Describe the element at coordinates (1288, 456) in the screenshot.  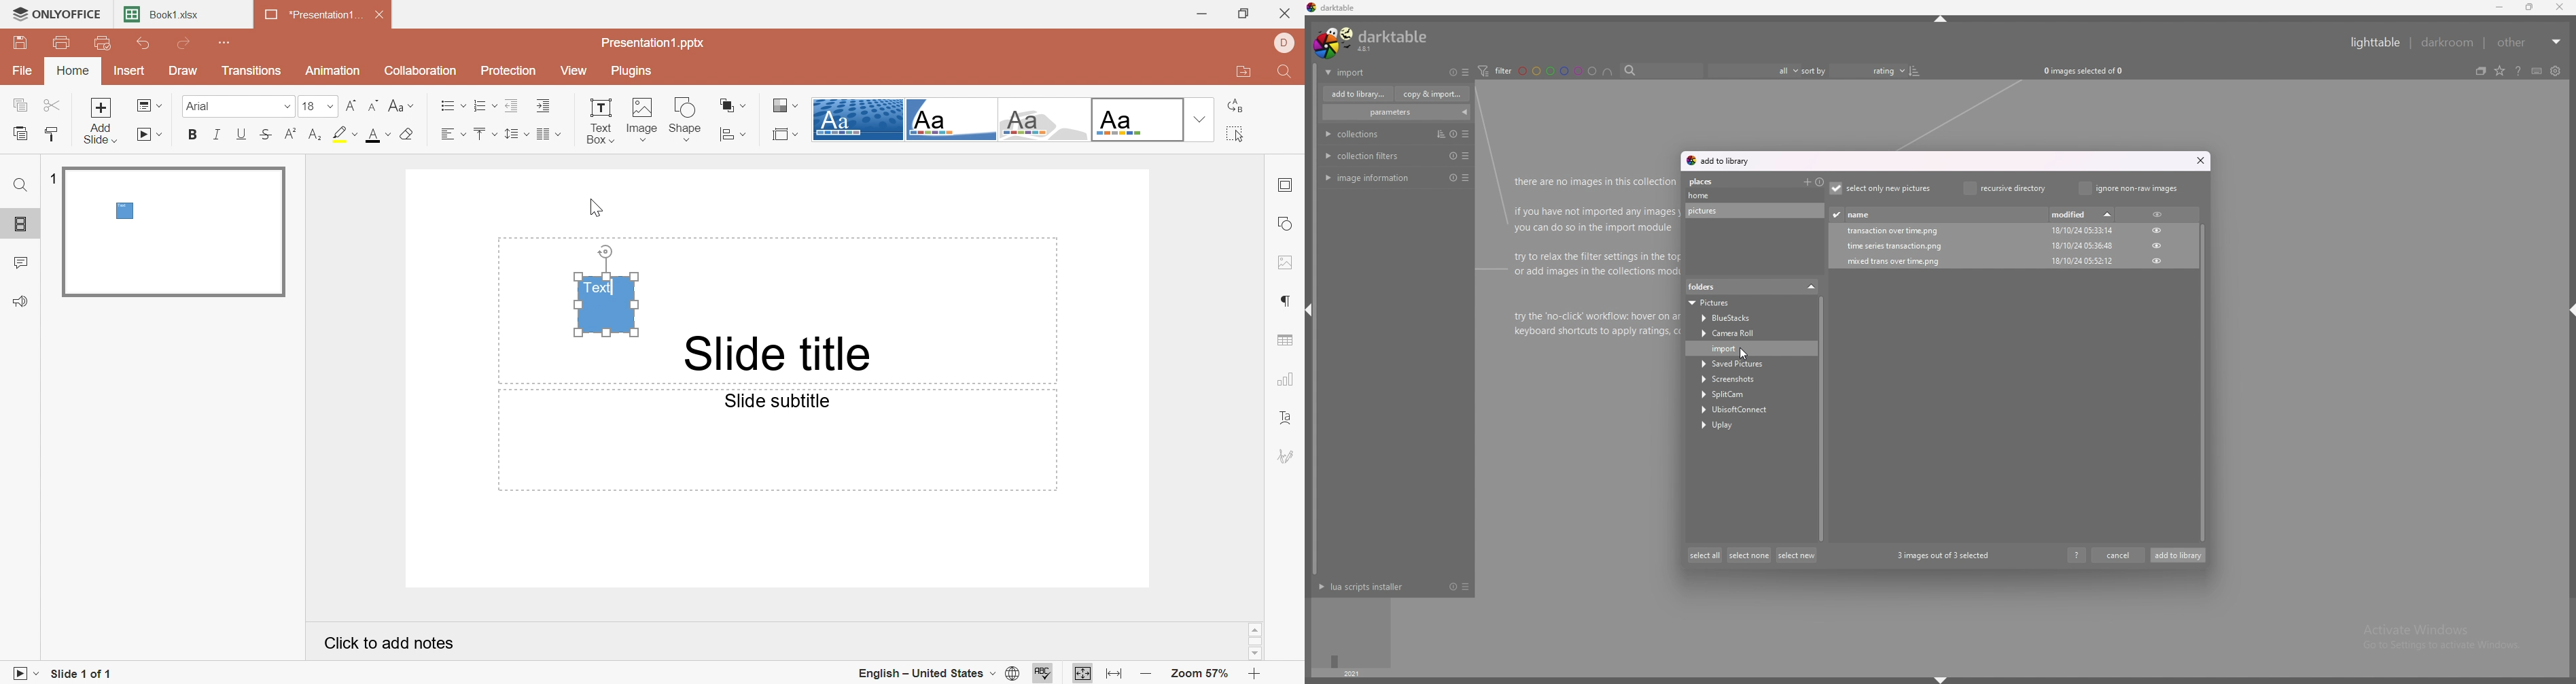
I see `Signature settings` at that location.